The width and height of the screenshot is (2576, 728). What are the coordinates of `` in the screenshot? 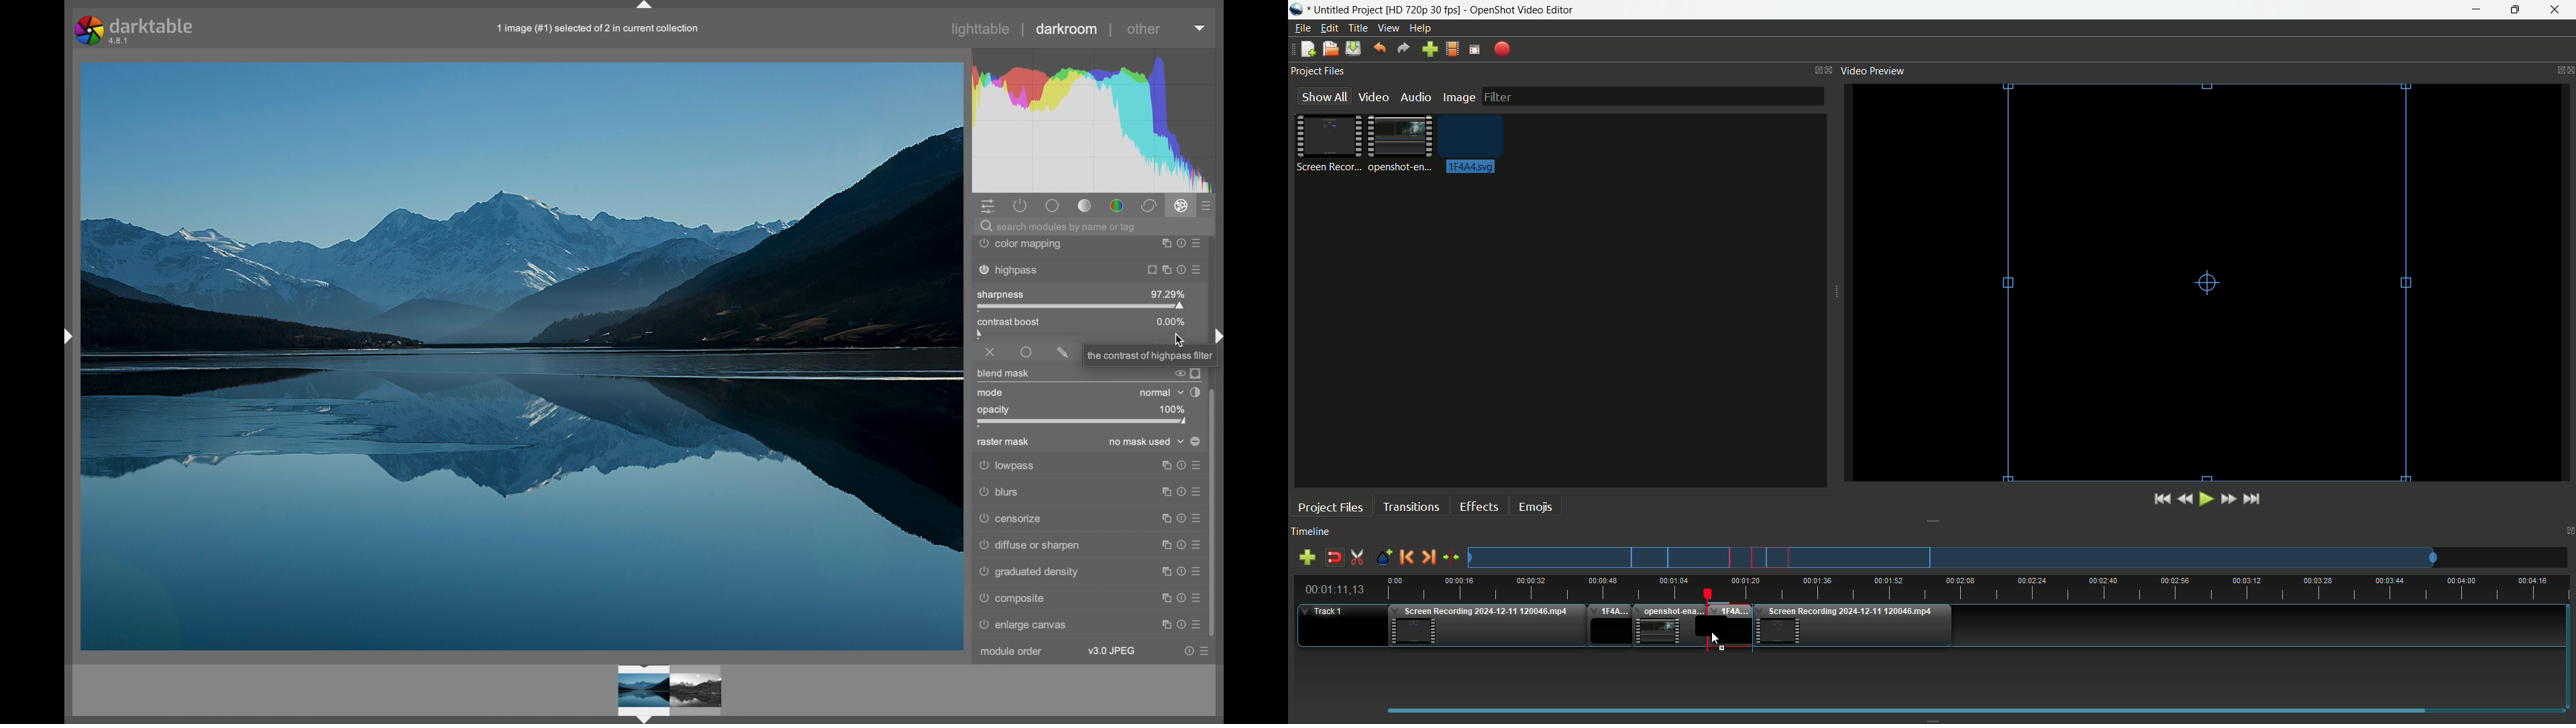 It's located at (1150, 355).